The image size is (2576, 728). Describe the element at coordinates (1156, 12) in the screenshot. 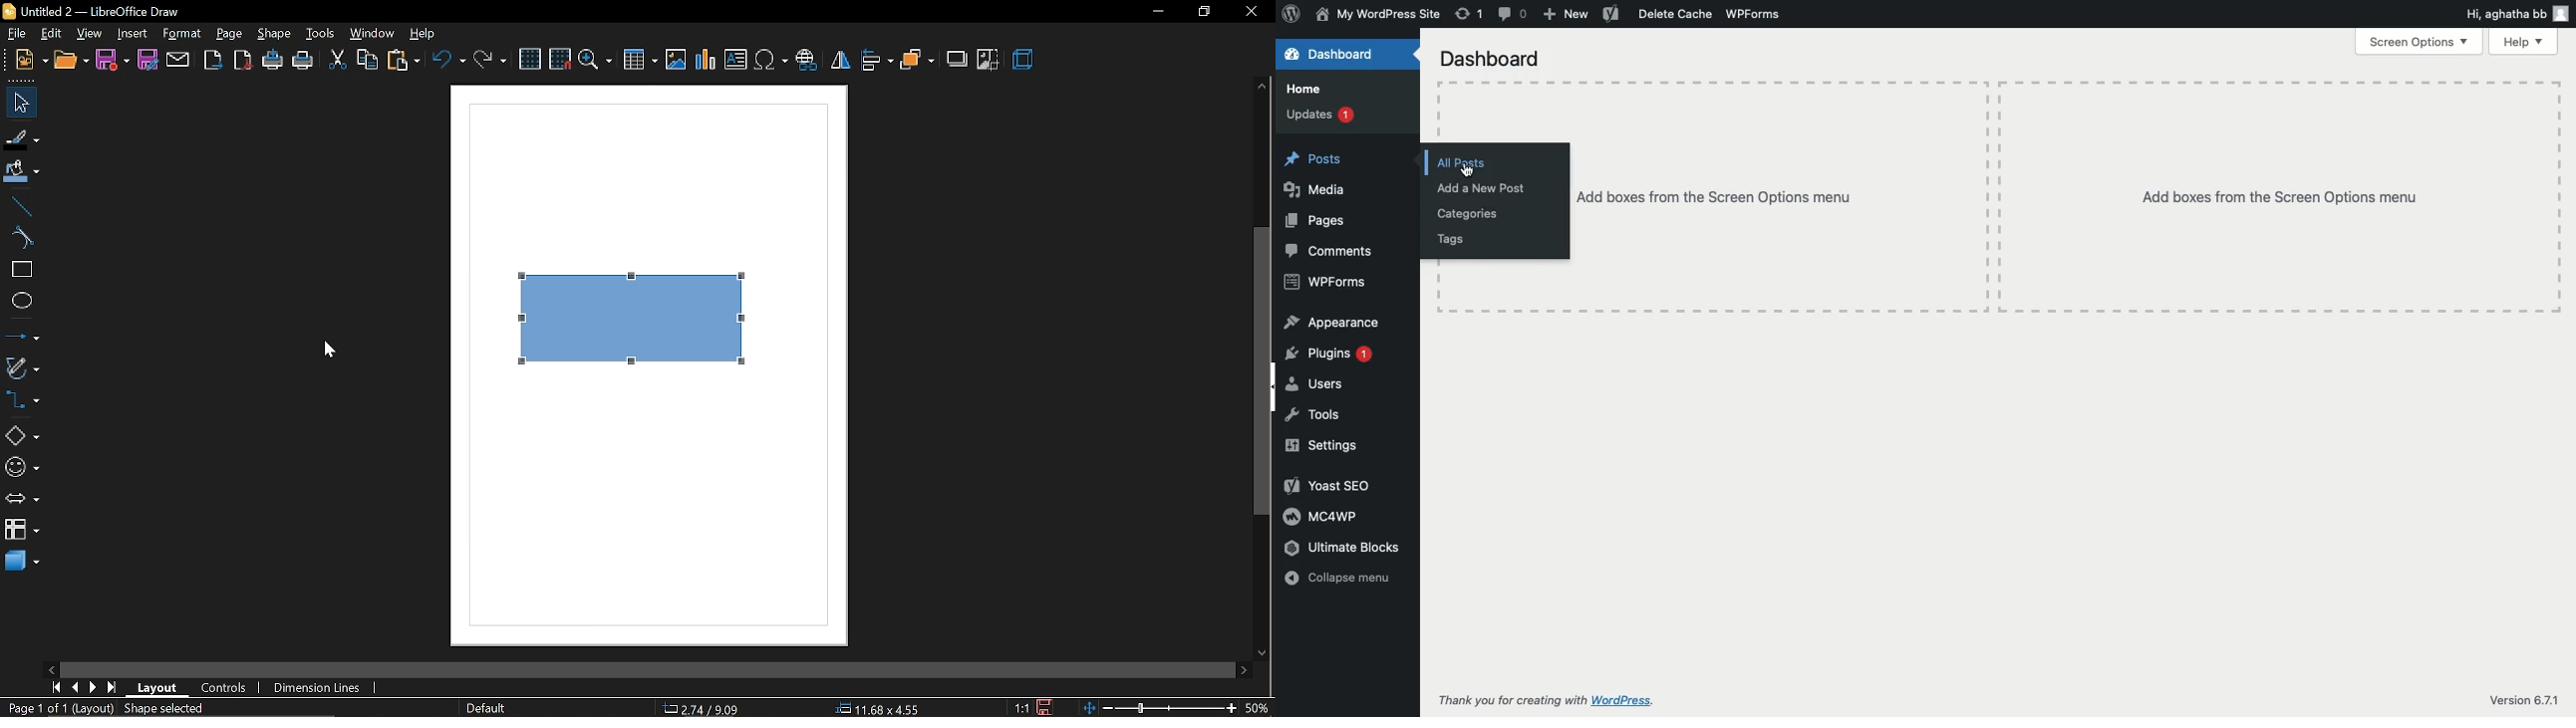

I see `minimize` at that location.